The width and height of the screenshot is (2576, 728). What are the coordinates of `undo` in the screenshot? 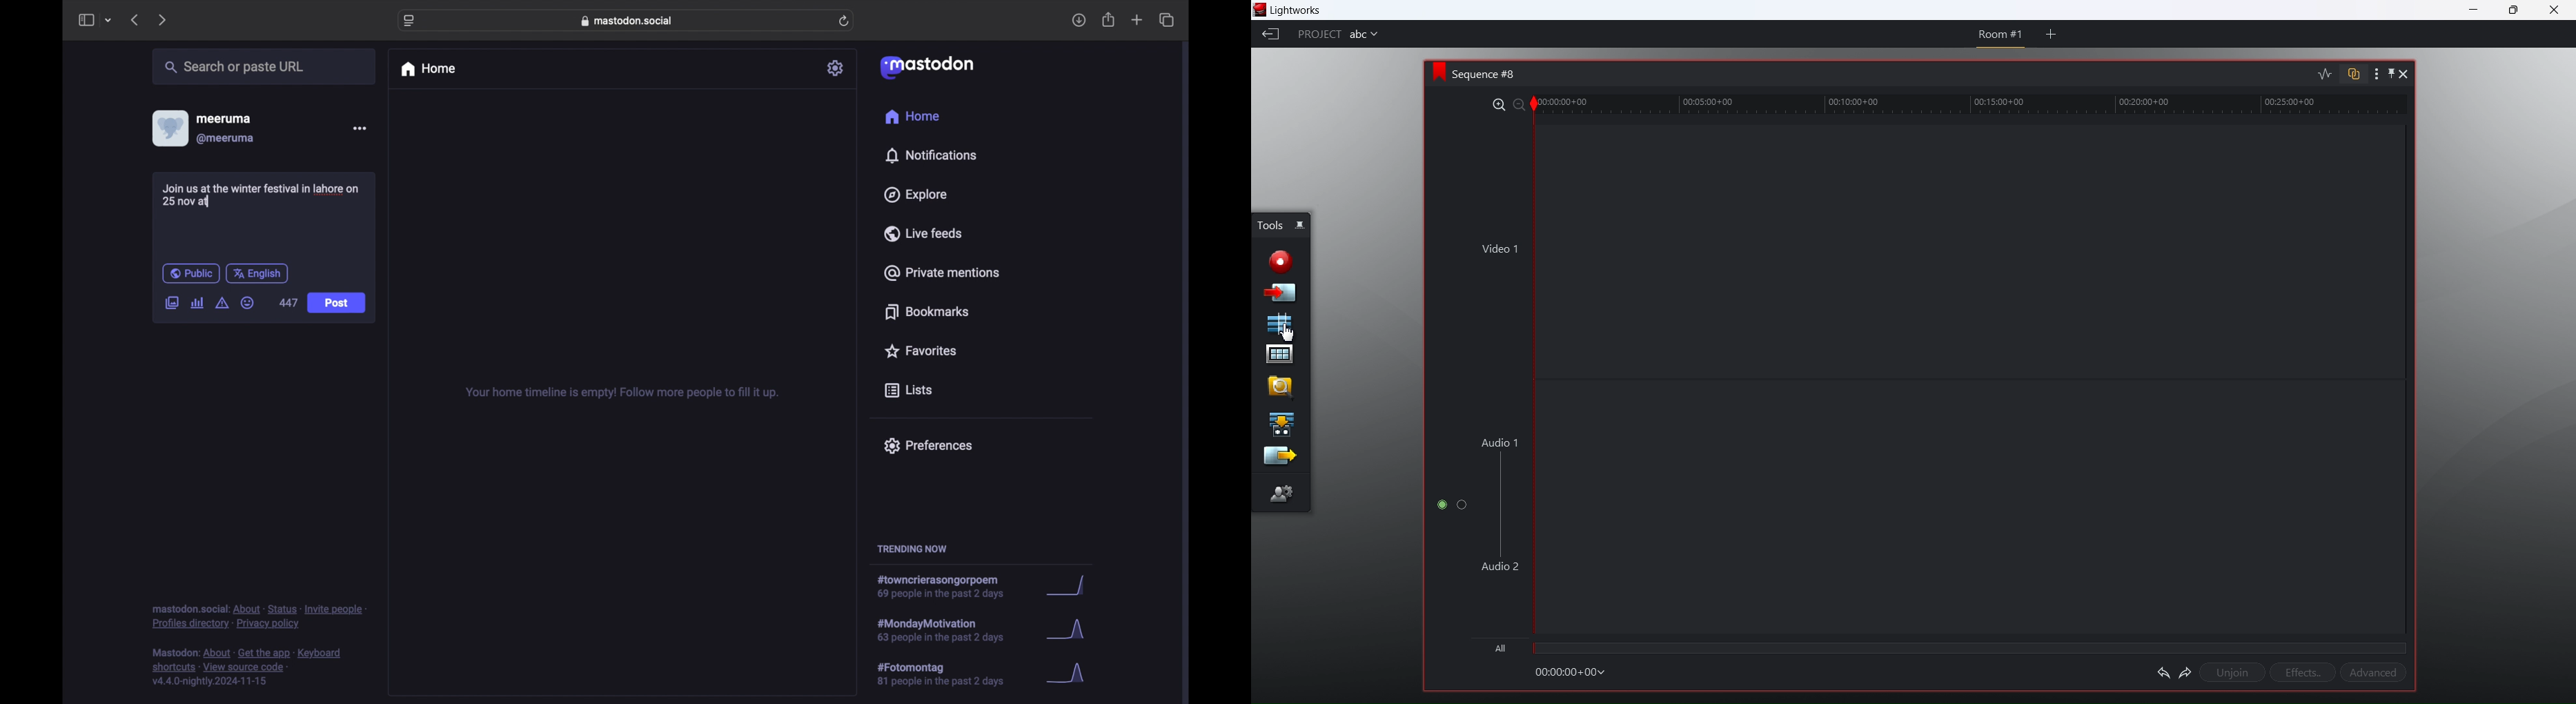 It's located at (2160, 671).